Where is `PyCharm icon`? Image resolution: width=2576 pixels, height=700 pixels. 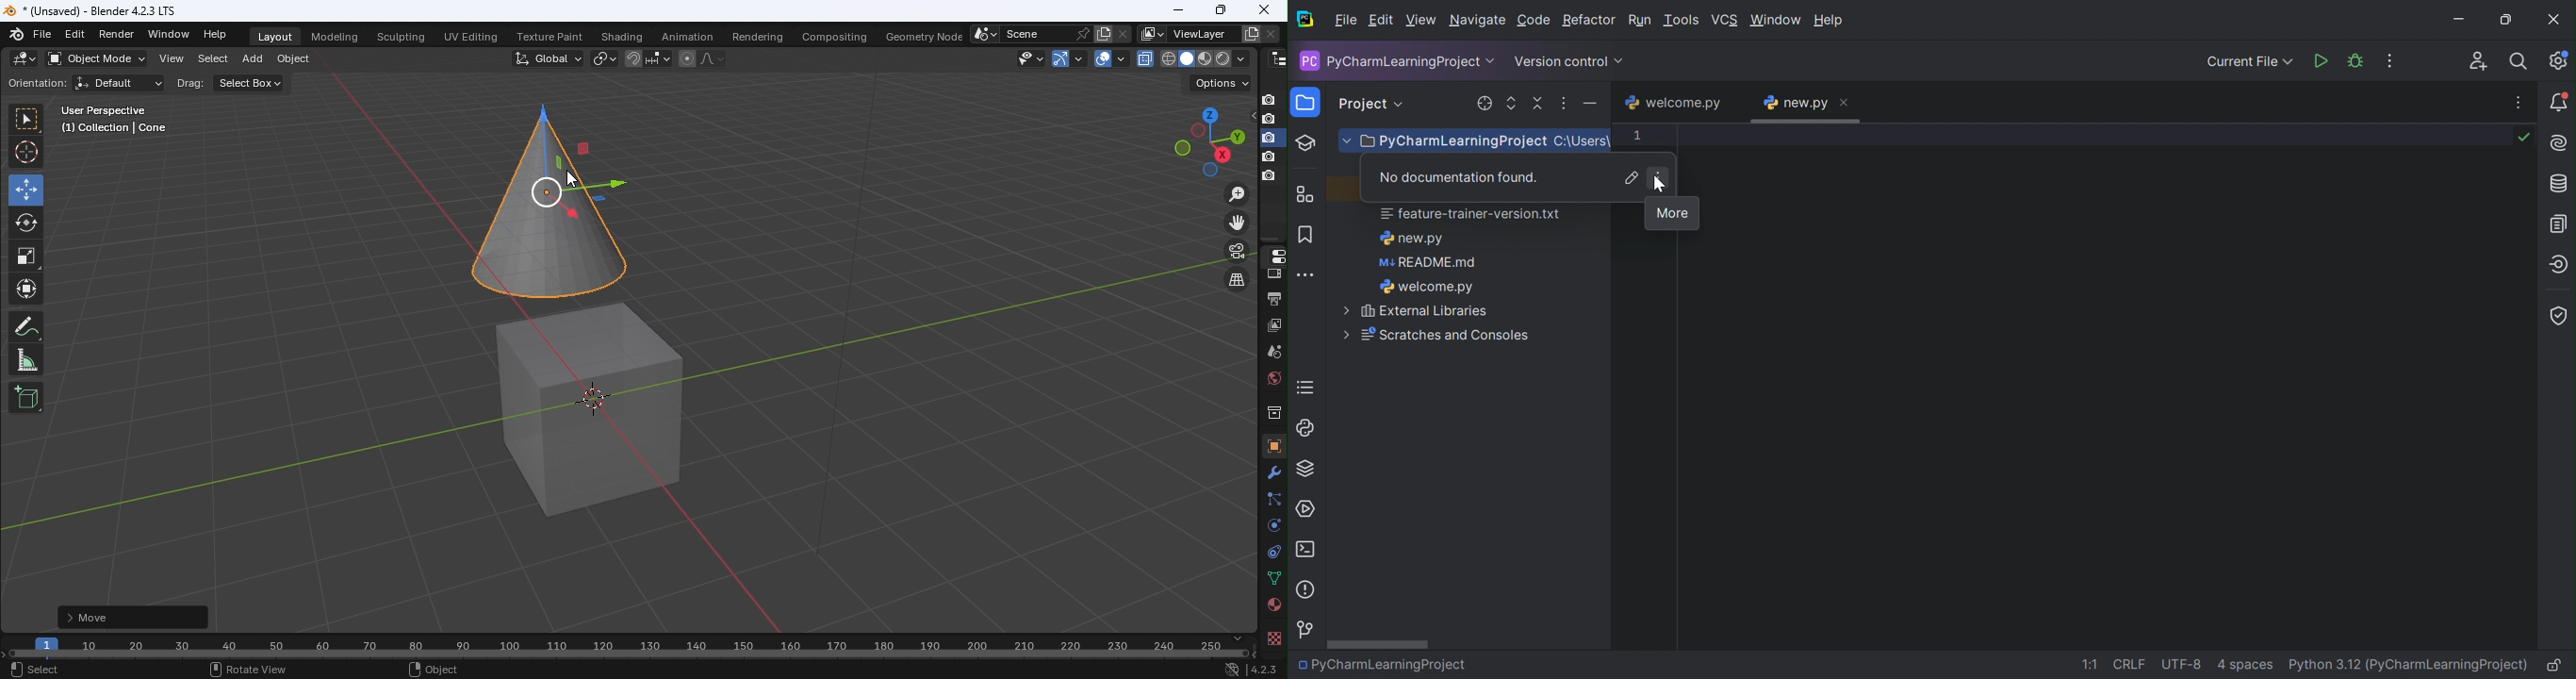 PyCharm icon is located at coordinates (1305, 20).